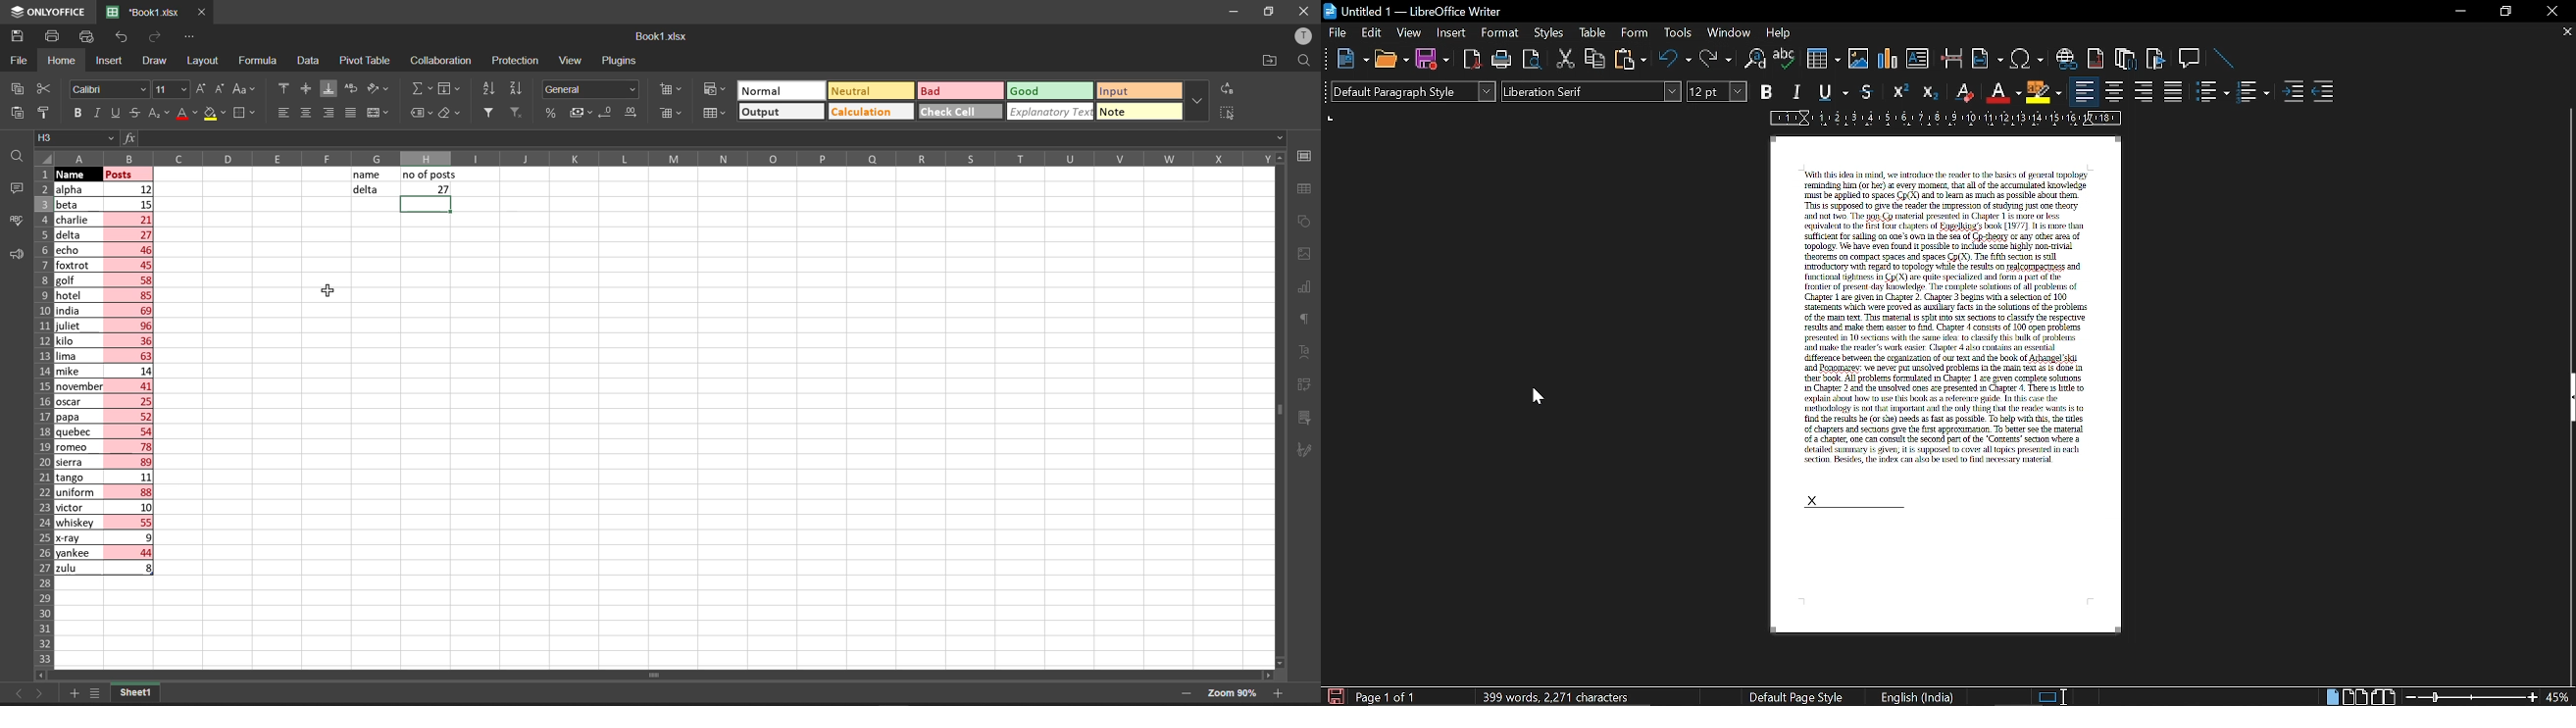 The height and width of the screenshot is (728, 2576). Describe the element at coordinates (714, 137) in the screenshot. I see `formula bar` at that location.